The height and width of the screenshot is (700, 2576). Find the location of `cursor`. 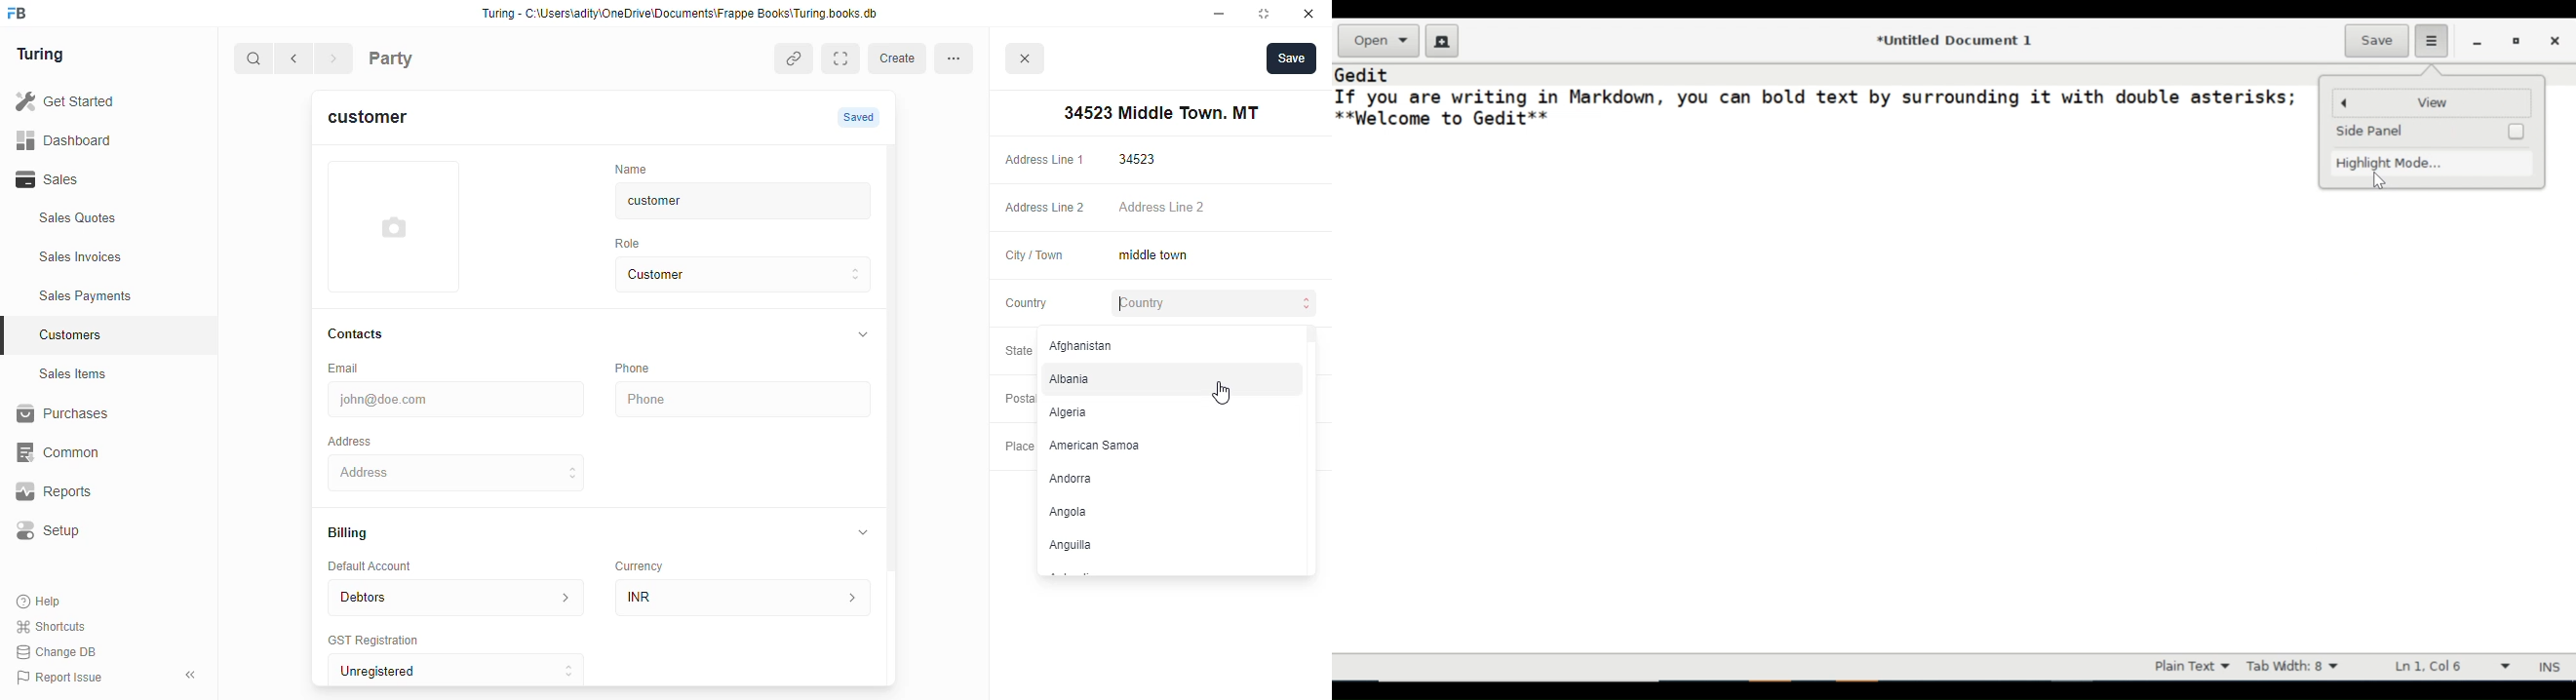

cursor is located at coordinates (2385, 183).